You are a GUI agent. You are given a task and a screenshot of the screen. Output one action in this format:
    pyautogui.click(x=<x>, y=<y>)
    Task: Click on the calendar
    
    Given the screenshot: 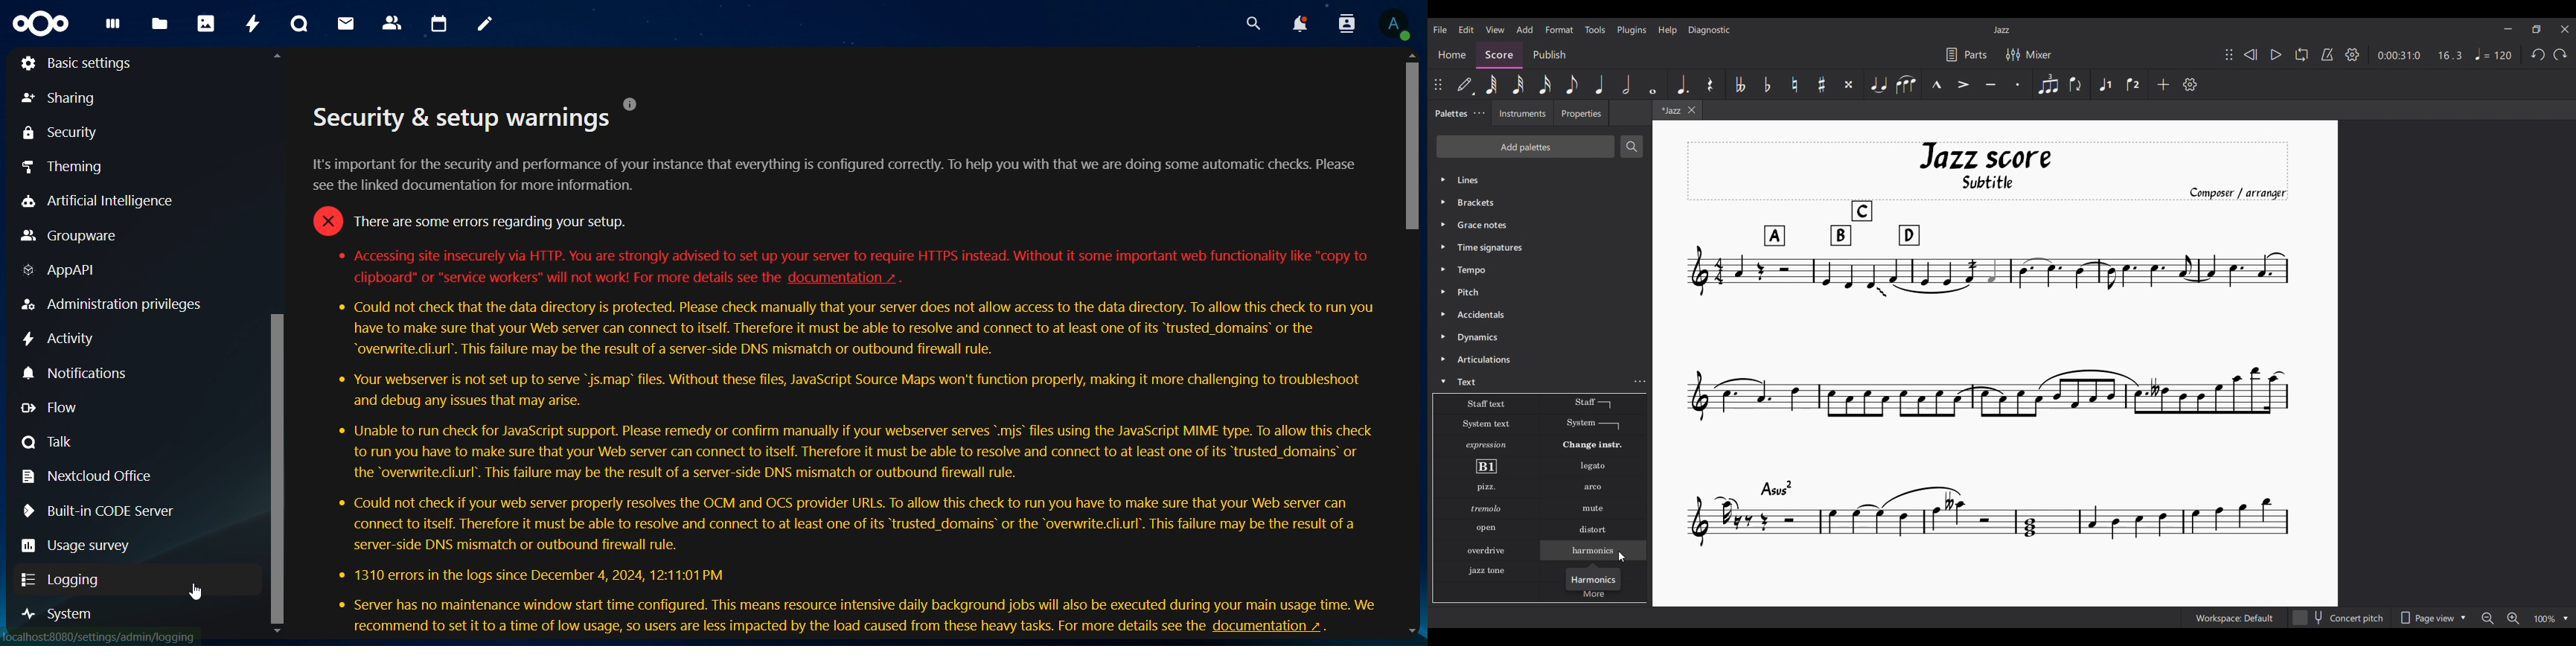 What is the action you would take?
    pyautogui.click(x=438, y=22)
    